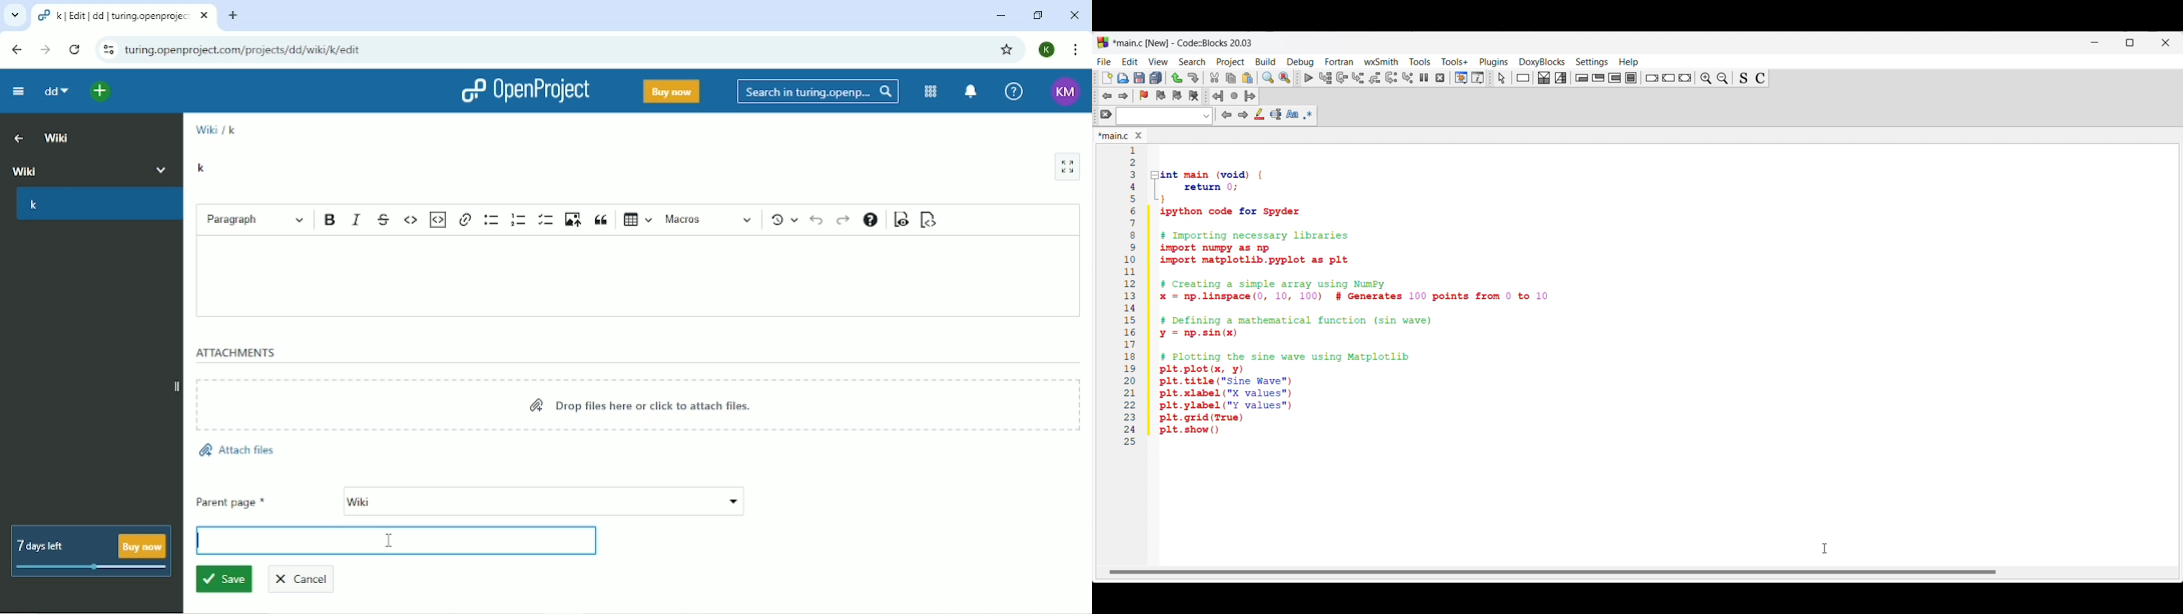  What do you see at coordinates (1706, 78) in the screenshot?
I see `Zoom in` at bounding box center [1706, 78].